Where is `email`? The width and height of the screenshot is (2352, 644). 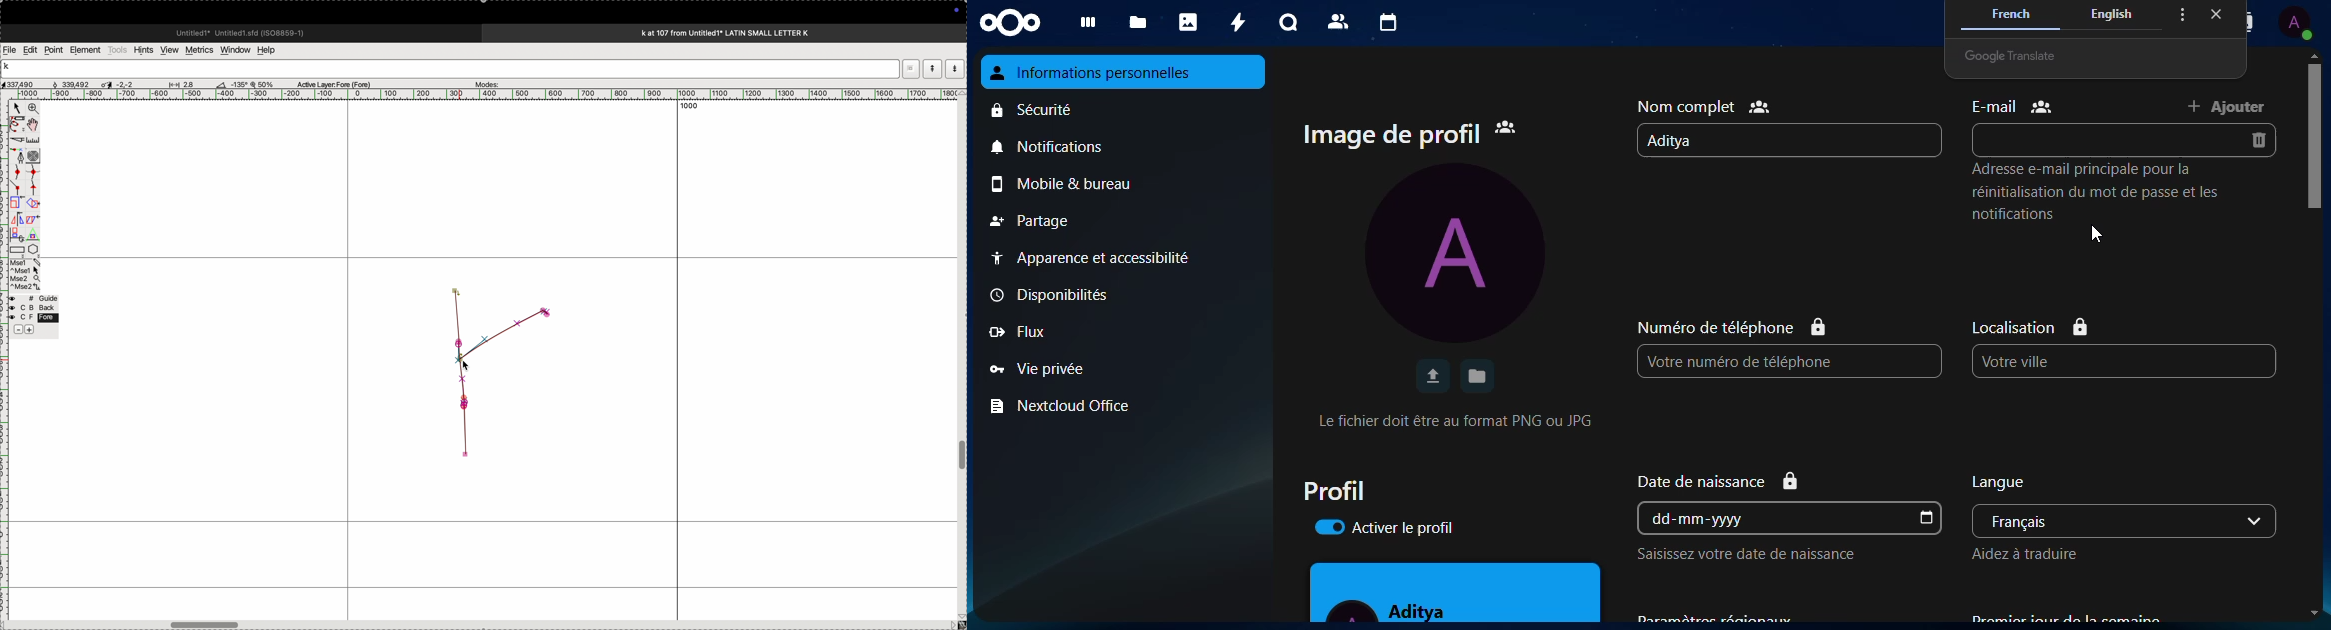
email is located at coordinates (2090, 139).